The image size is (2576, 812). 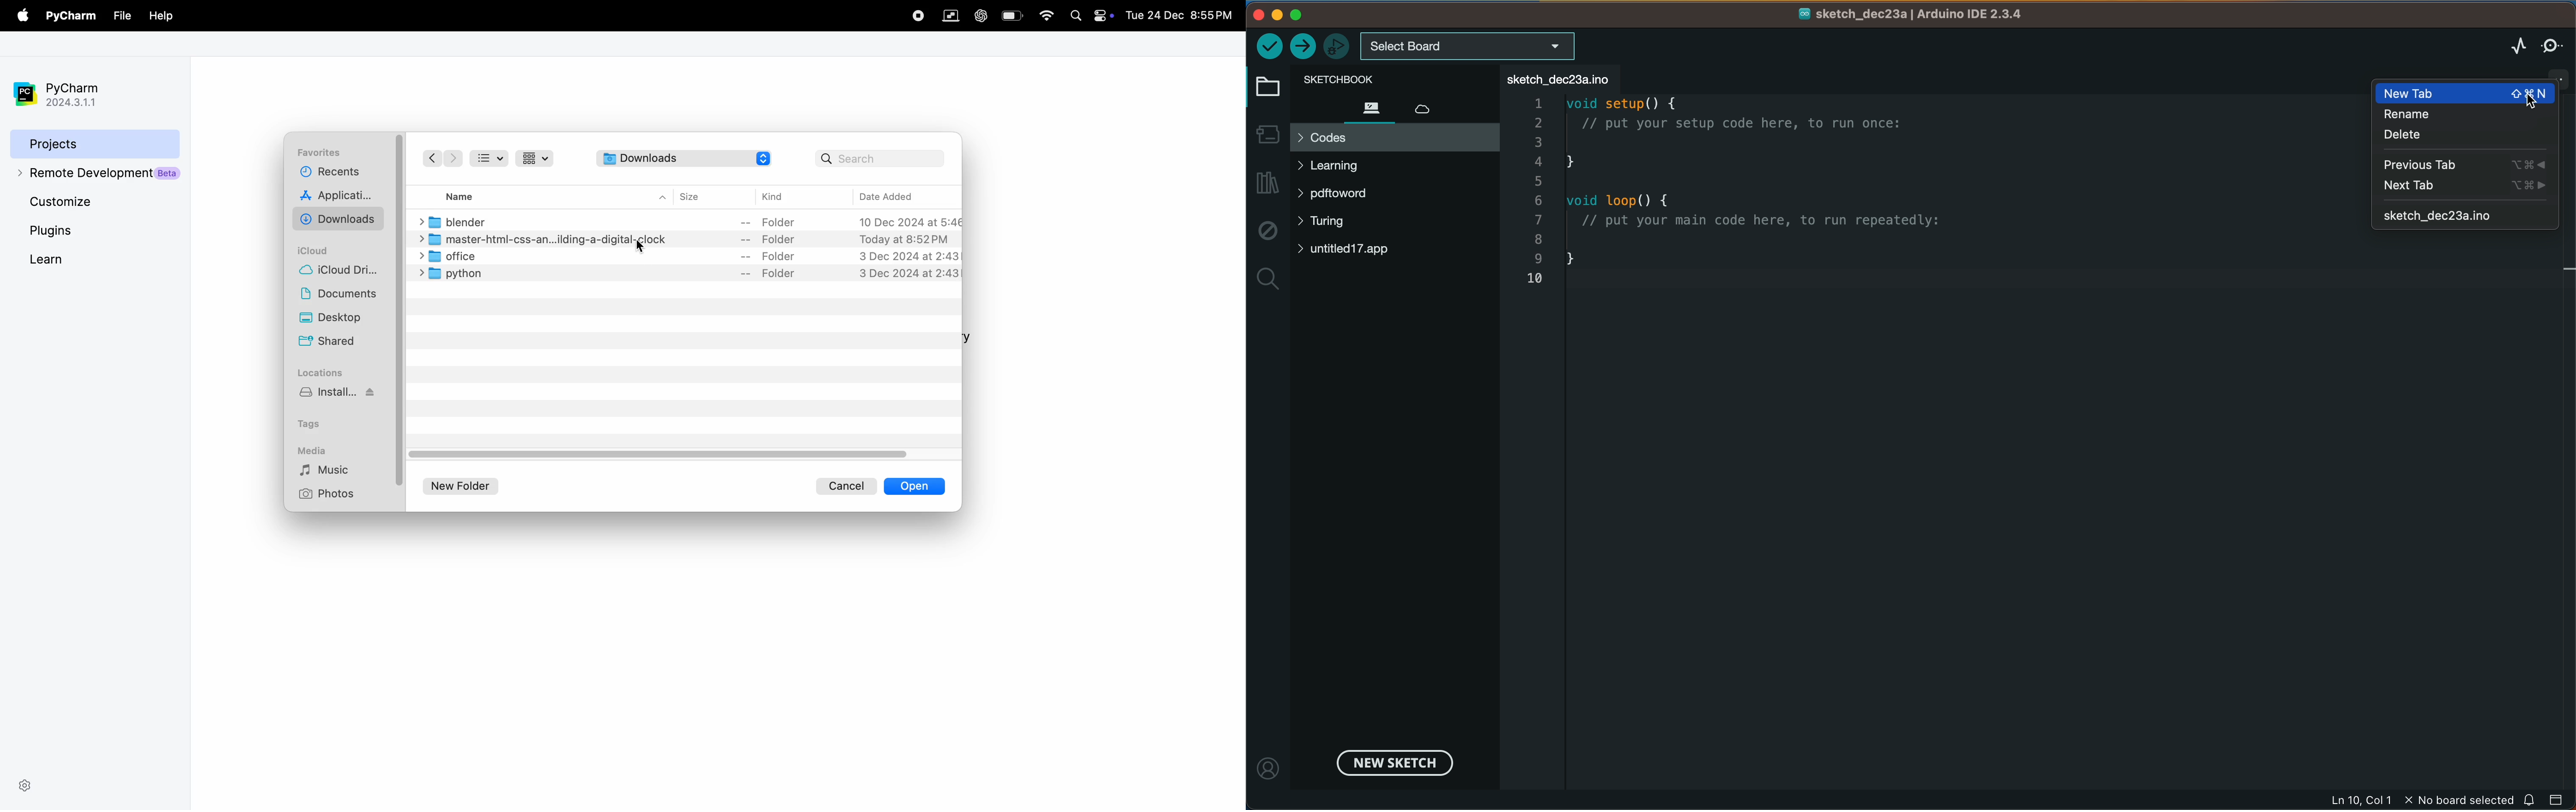 What do you see at coordinates (1303, 47) in the screenshot?
I see `upload` at bounding box center [1303, 47].